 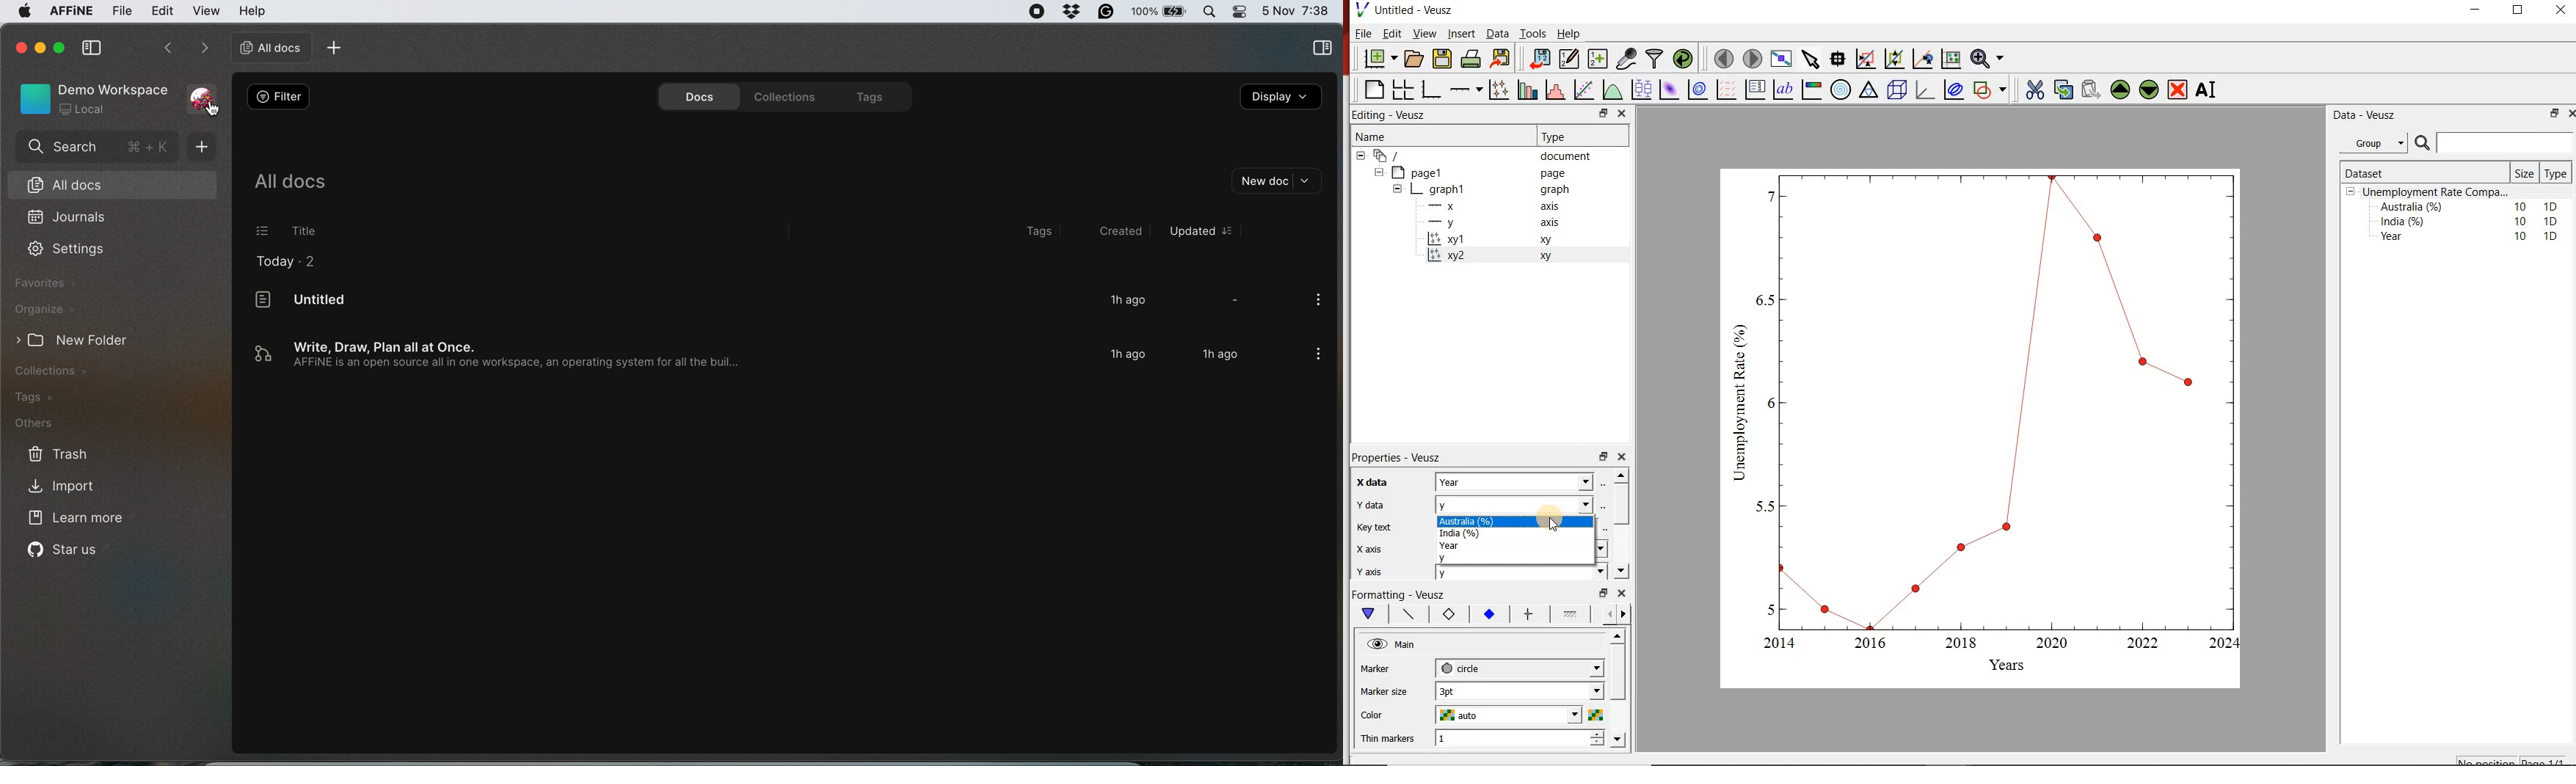 I want to click on all docs, so click(x=107, y=184).